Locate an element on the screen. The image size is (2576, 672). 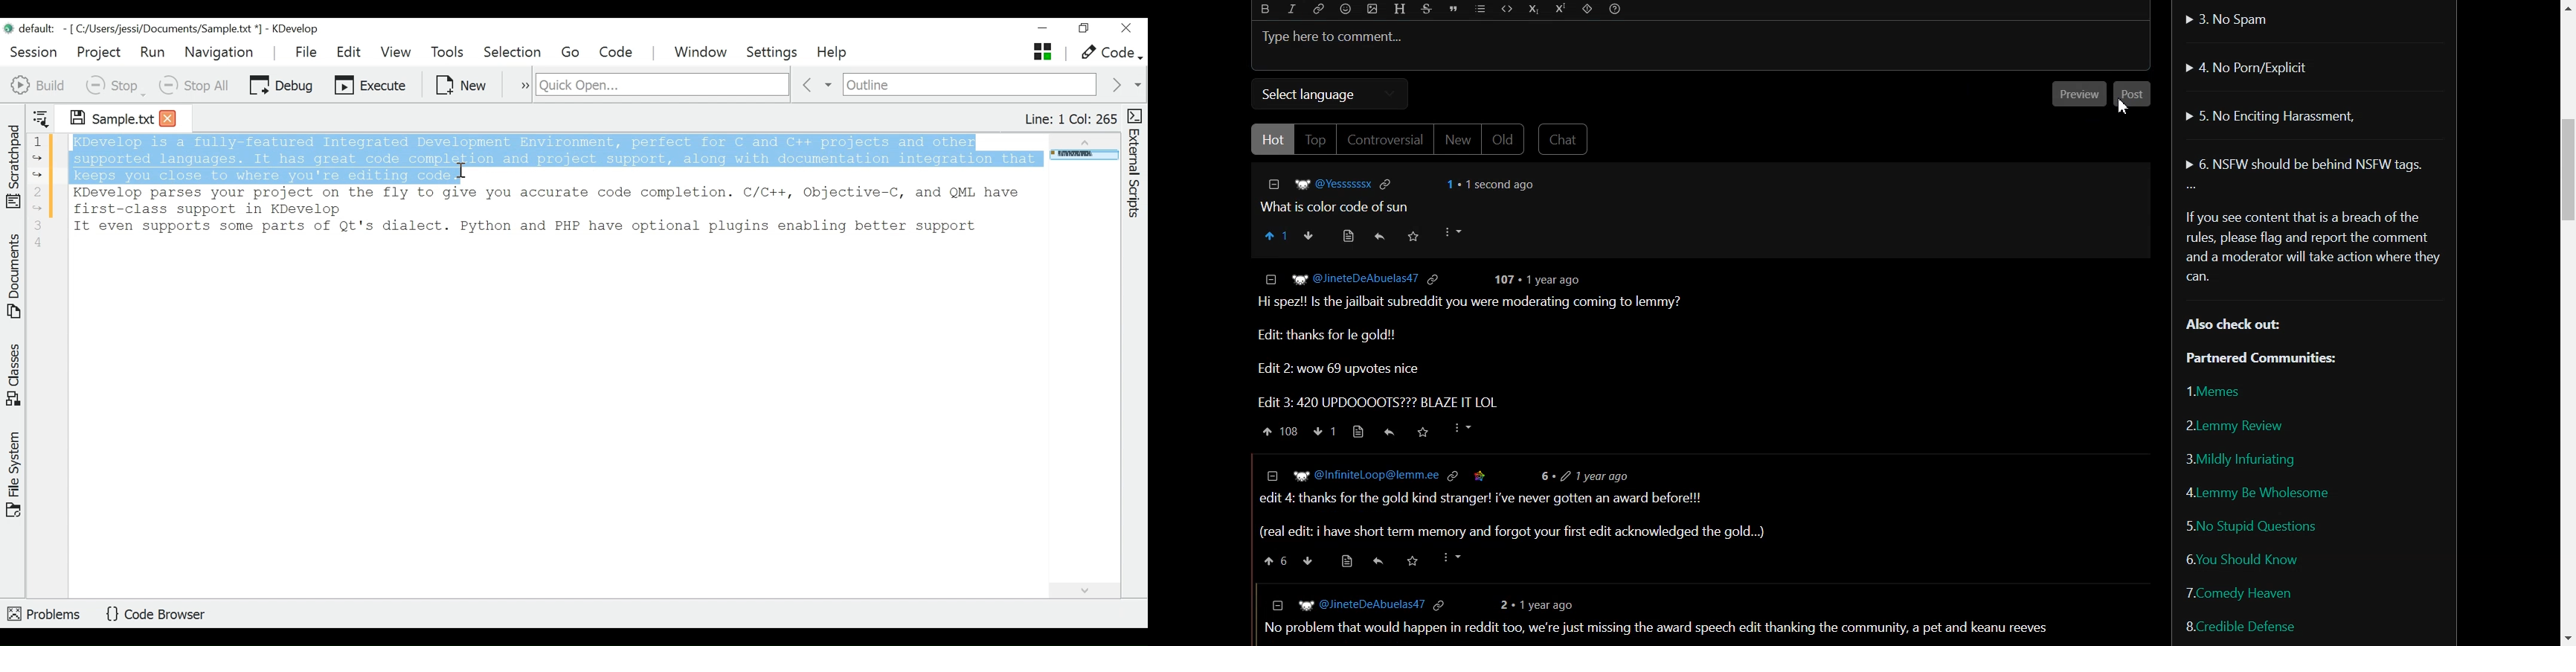
more is located at coordinates (1456, 558).